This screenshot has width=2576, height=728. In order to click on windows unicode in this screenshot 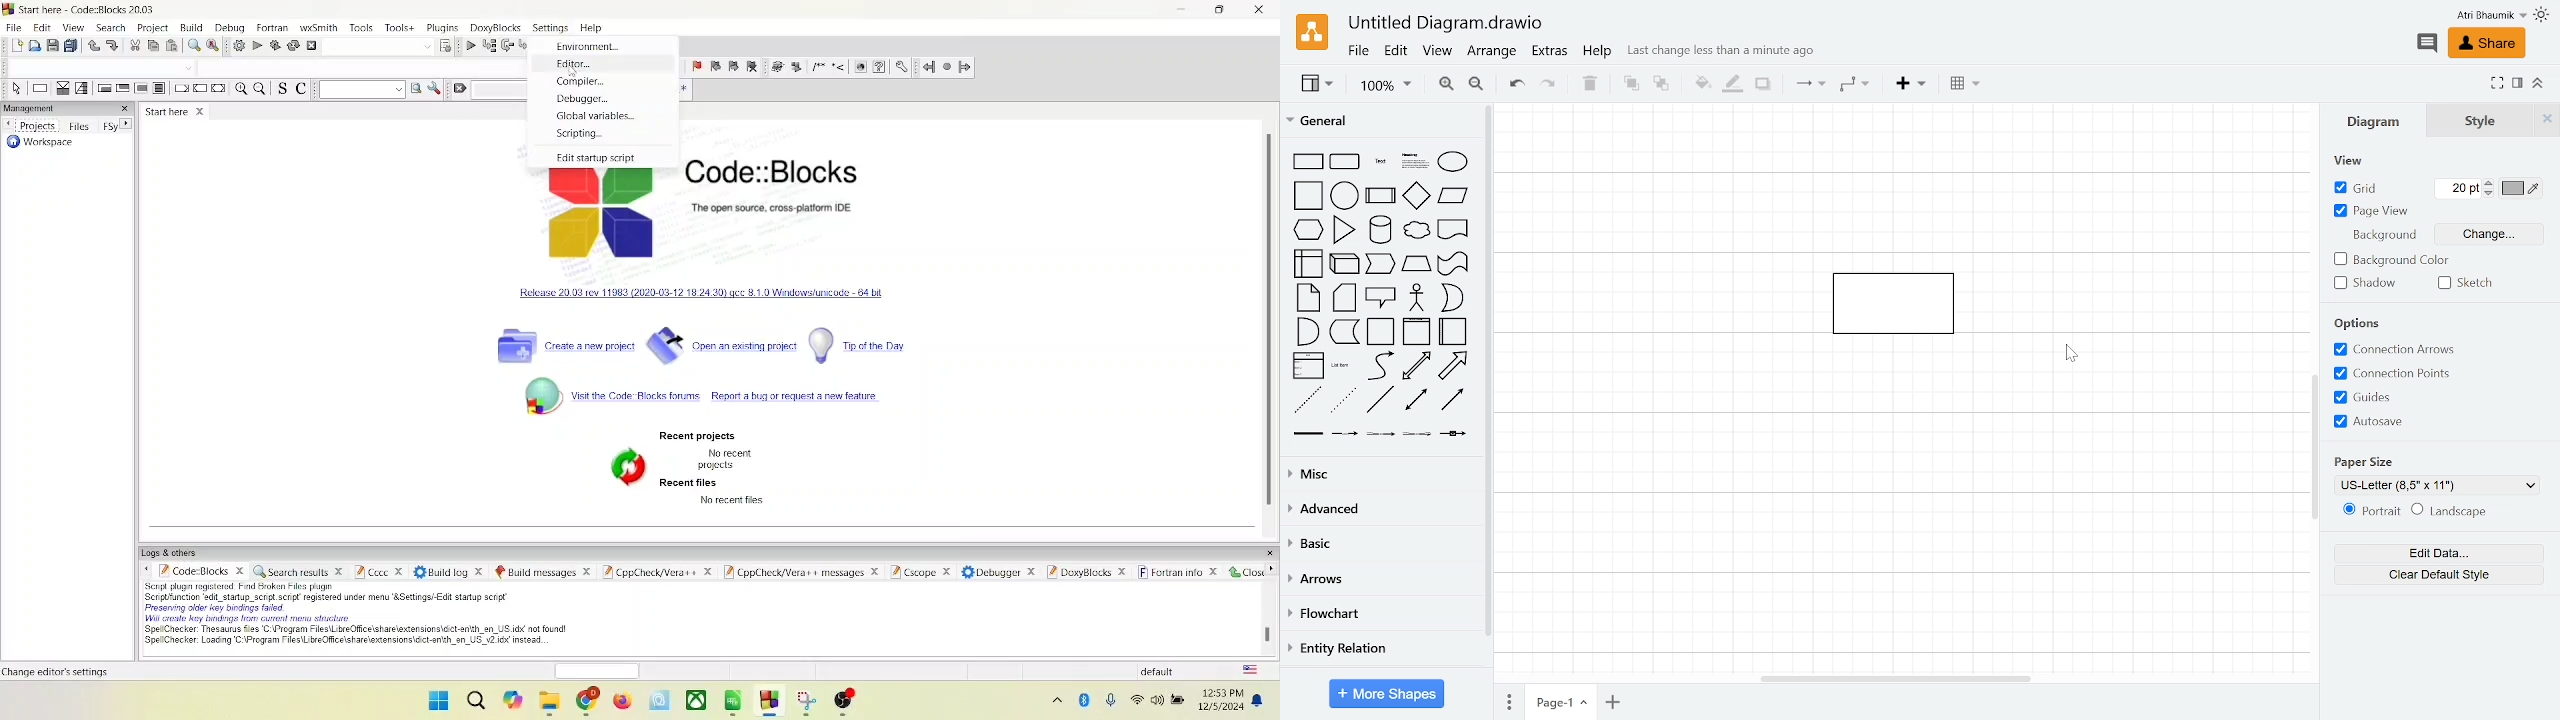, I will do `click(722, 297)`.